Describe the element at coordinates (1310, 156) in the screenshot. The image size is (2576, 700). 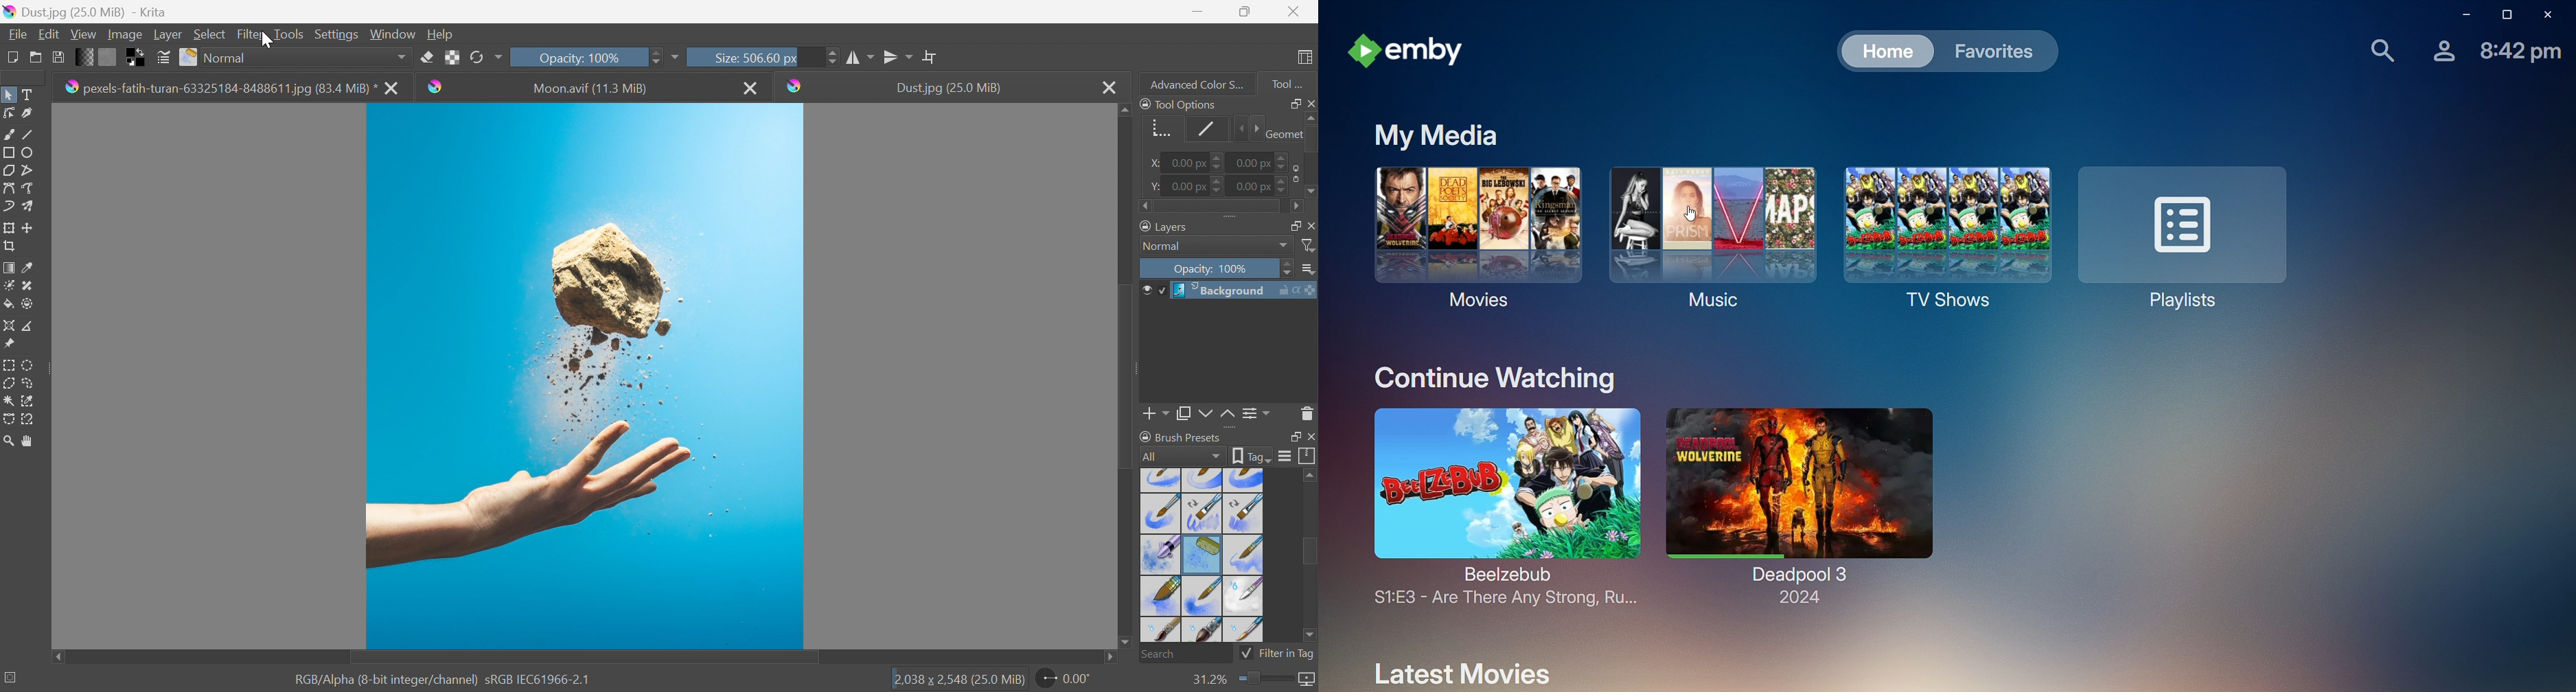
I see `Slider` at that location.